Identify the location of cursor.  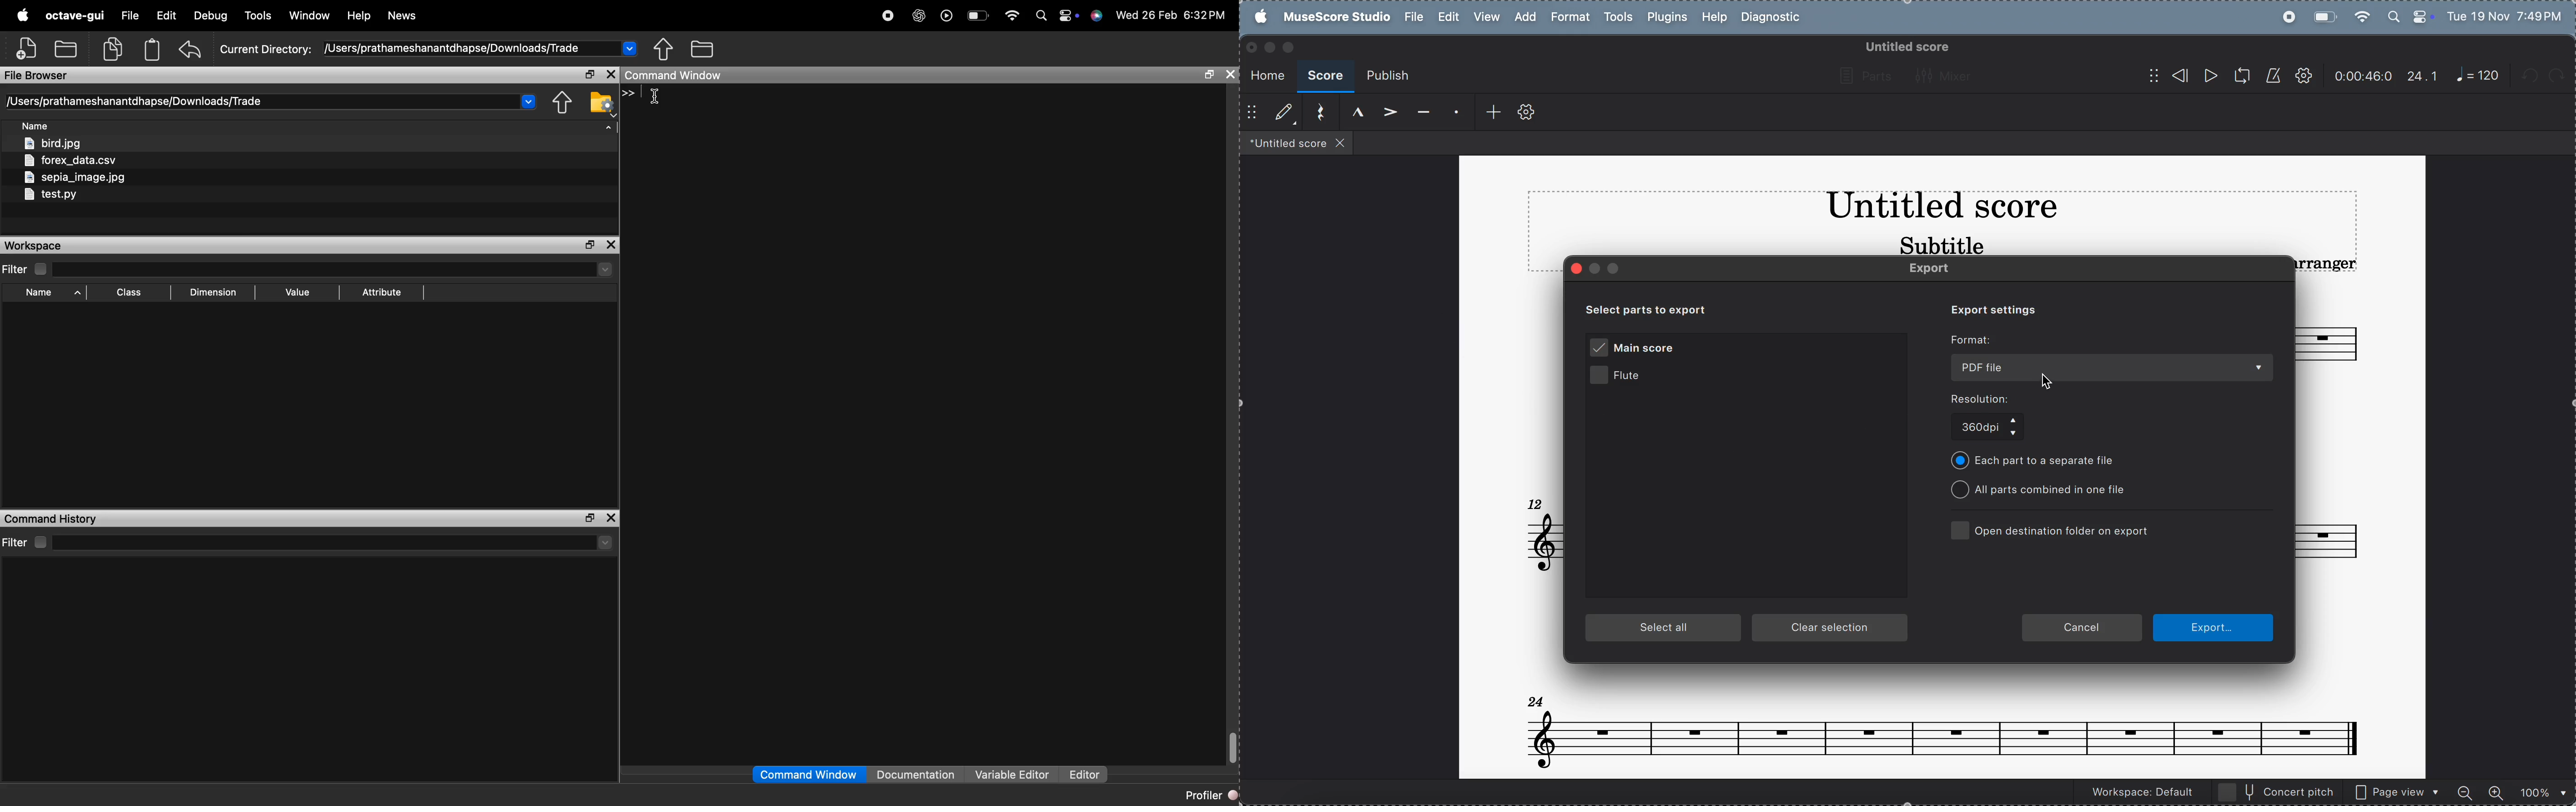
(2042, 378).